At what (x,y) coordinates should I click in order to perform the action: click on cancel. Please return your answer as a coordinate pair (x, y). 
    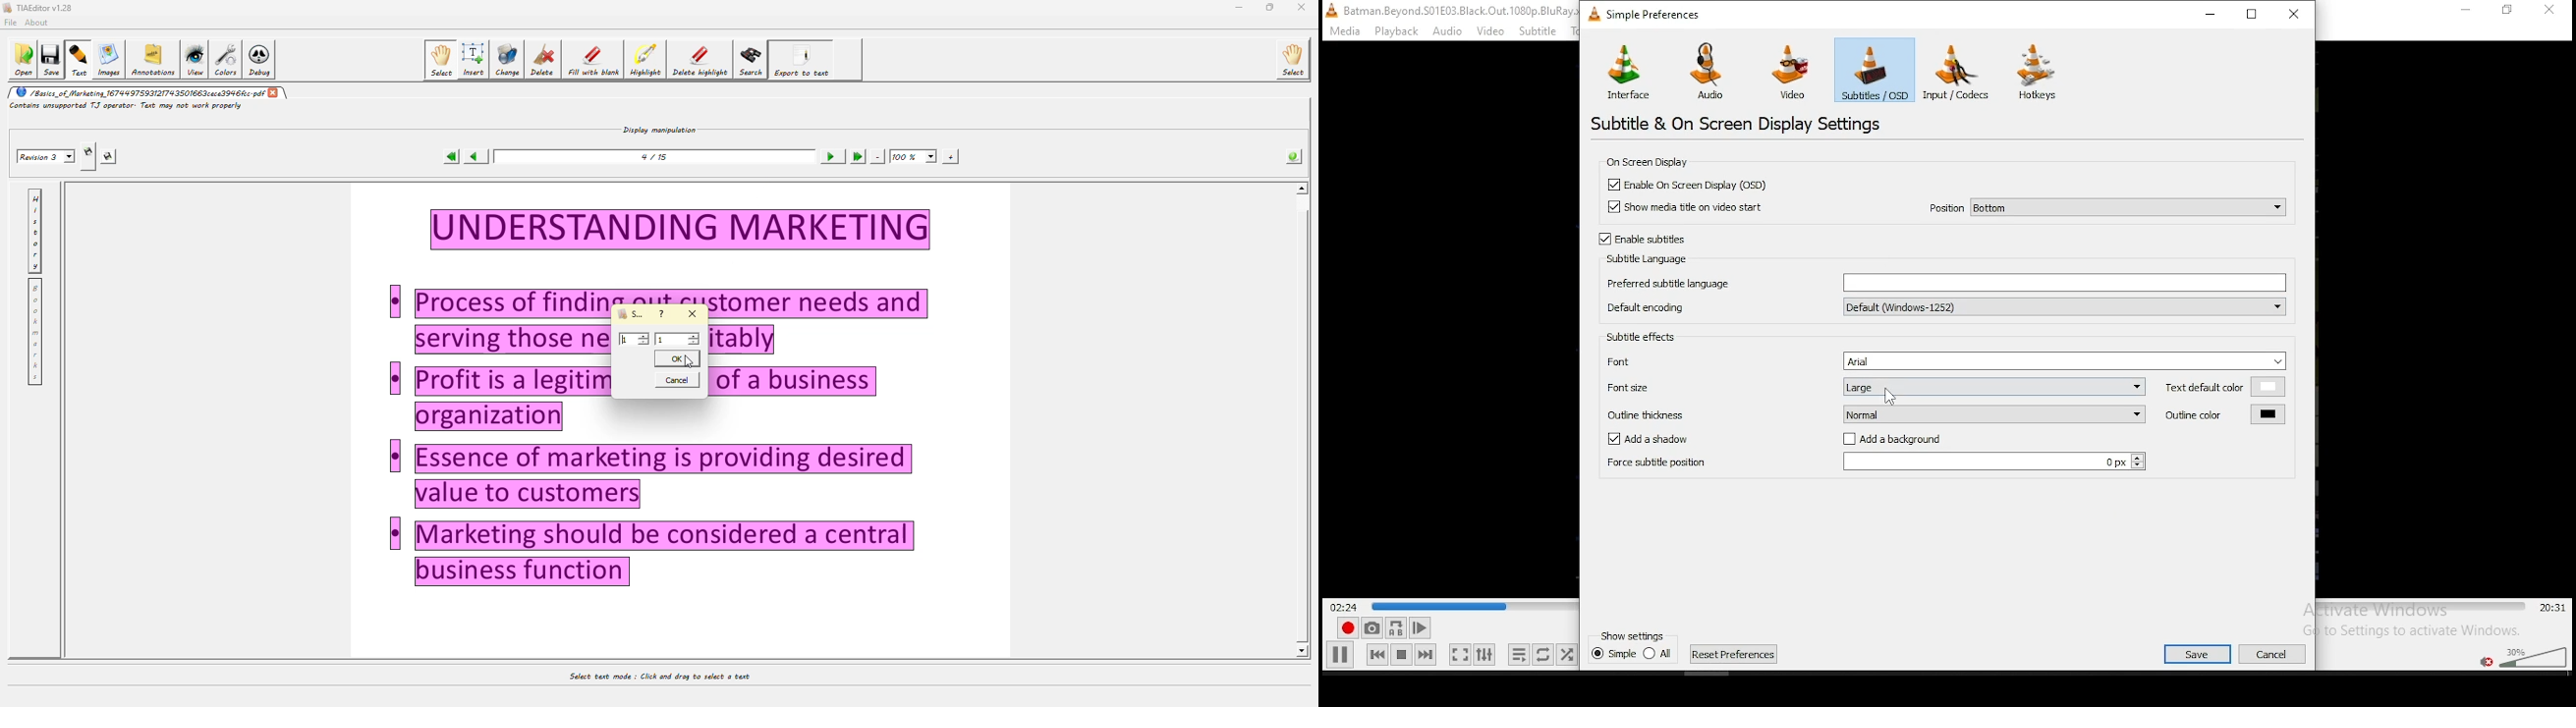
    Looking at the image, I should click on (2273, 654).